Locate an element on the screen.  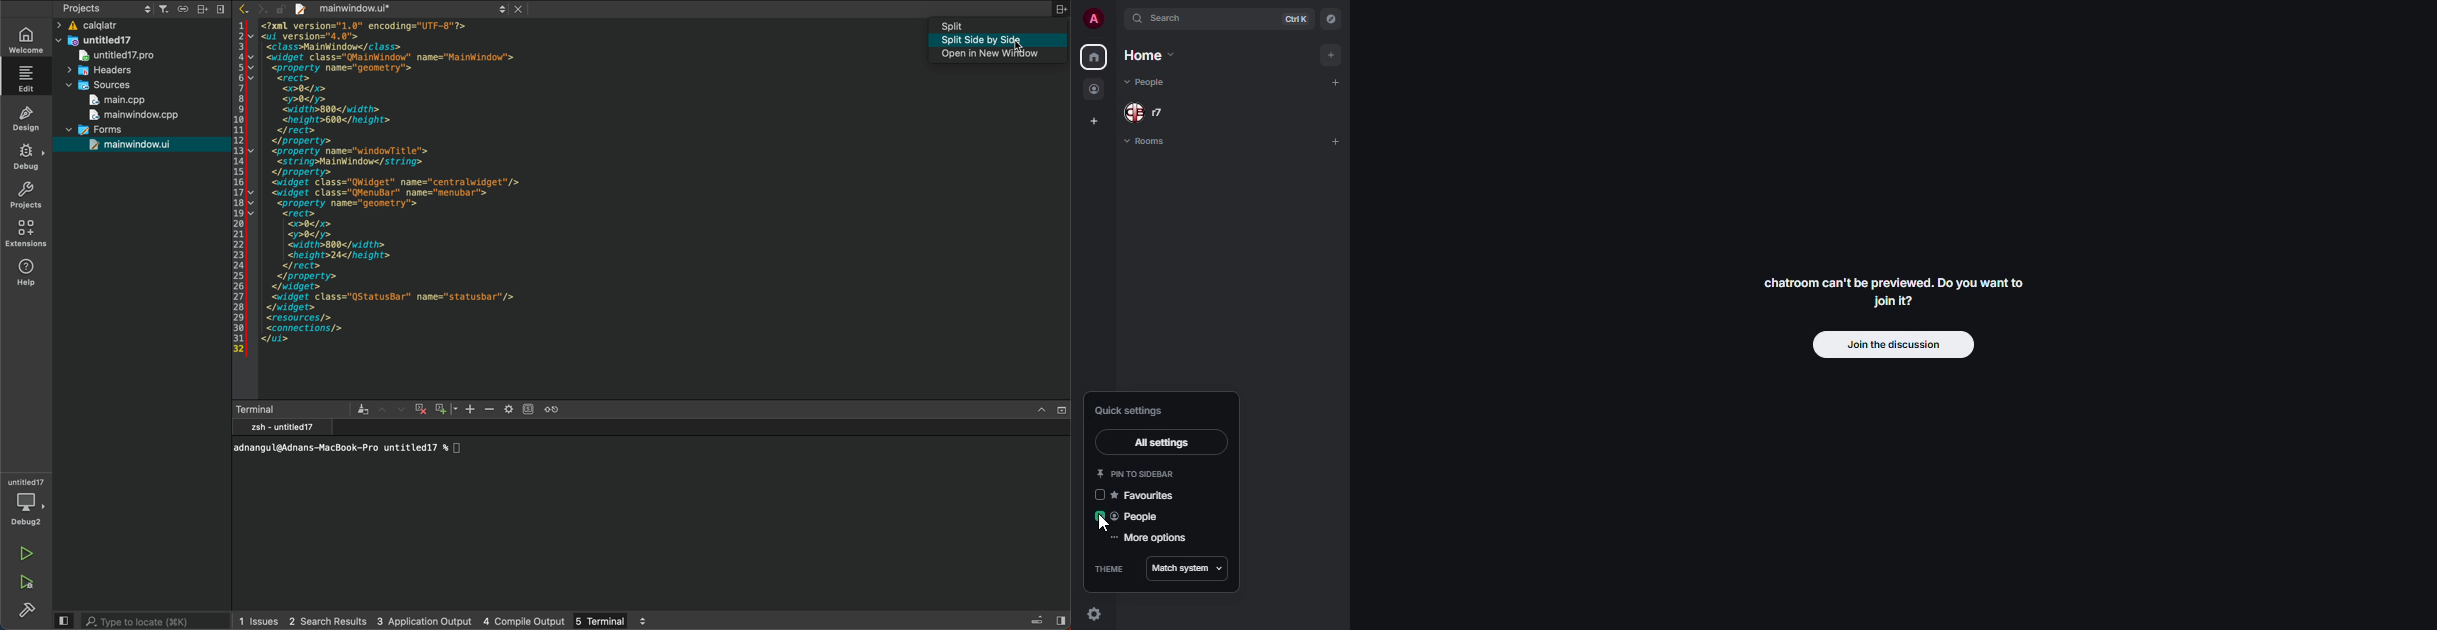
line number is located at coordinates (239, 188).